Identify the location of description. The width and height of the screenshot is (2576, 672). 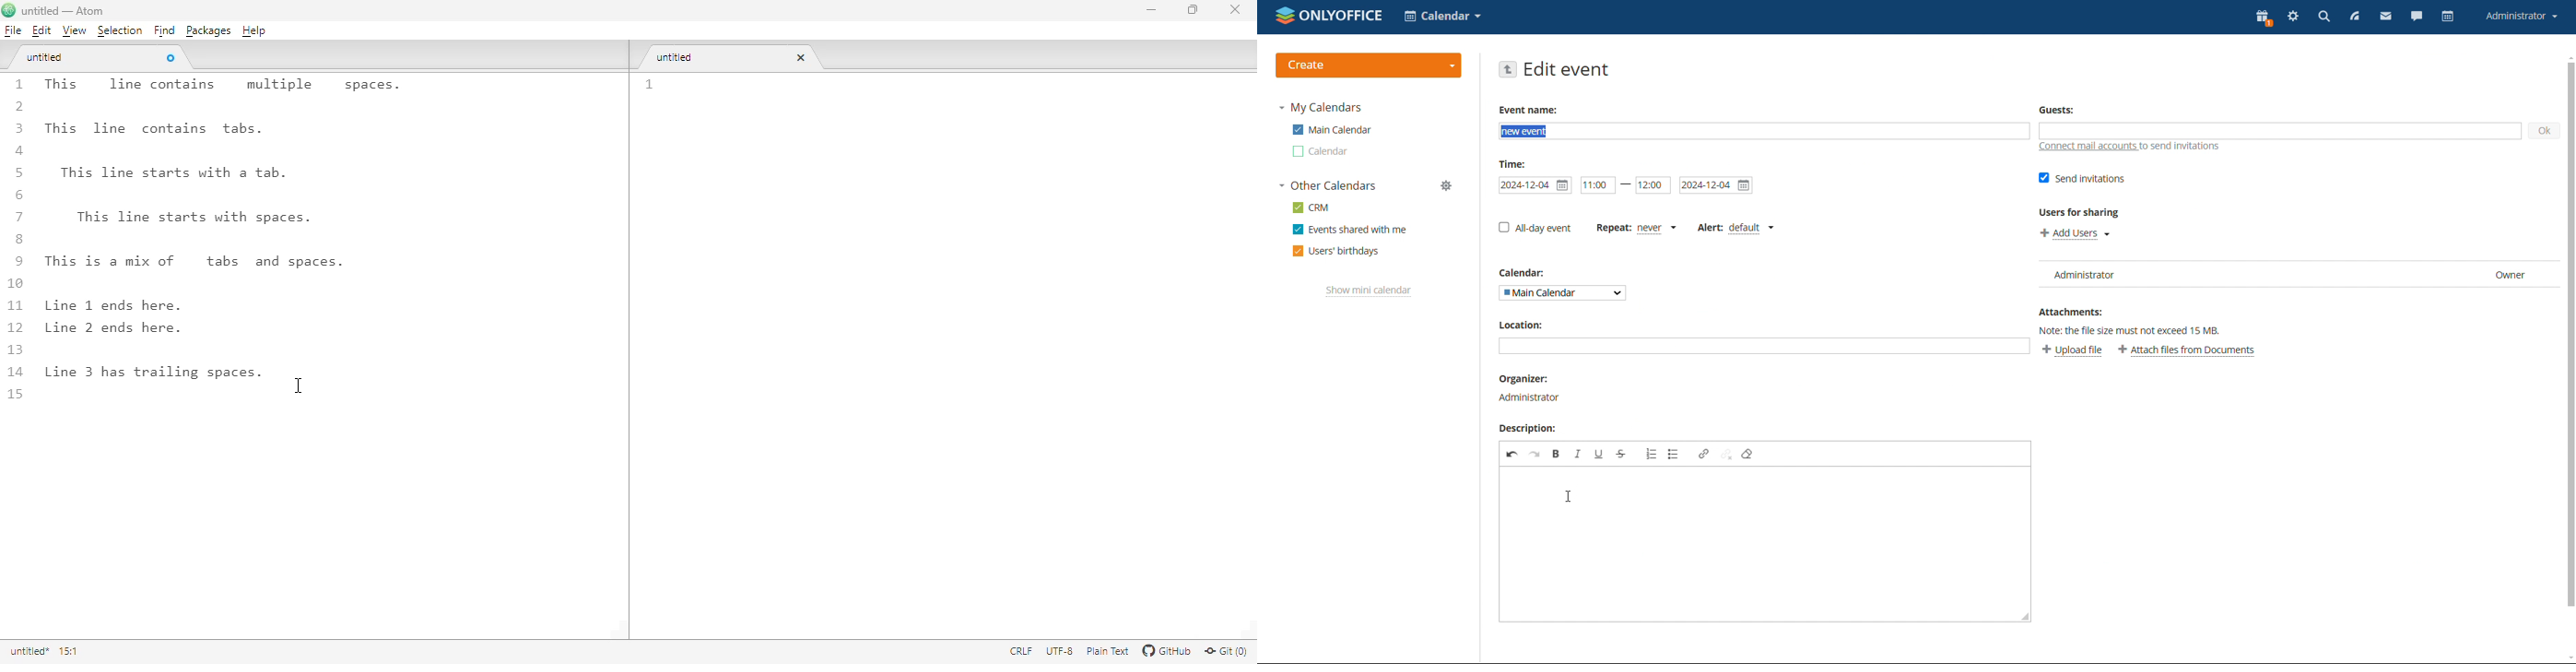
(1746, 532).